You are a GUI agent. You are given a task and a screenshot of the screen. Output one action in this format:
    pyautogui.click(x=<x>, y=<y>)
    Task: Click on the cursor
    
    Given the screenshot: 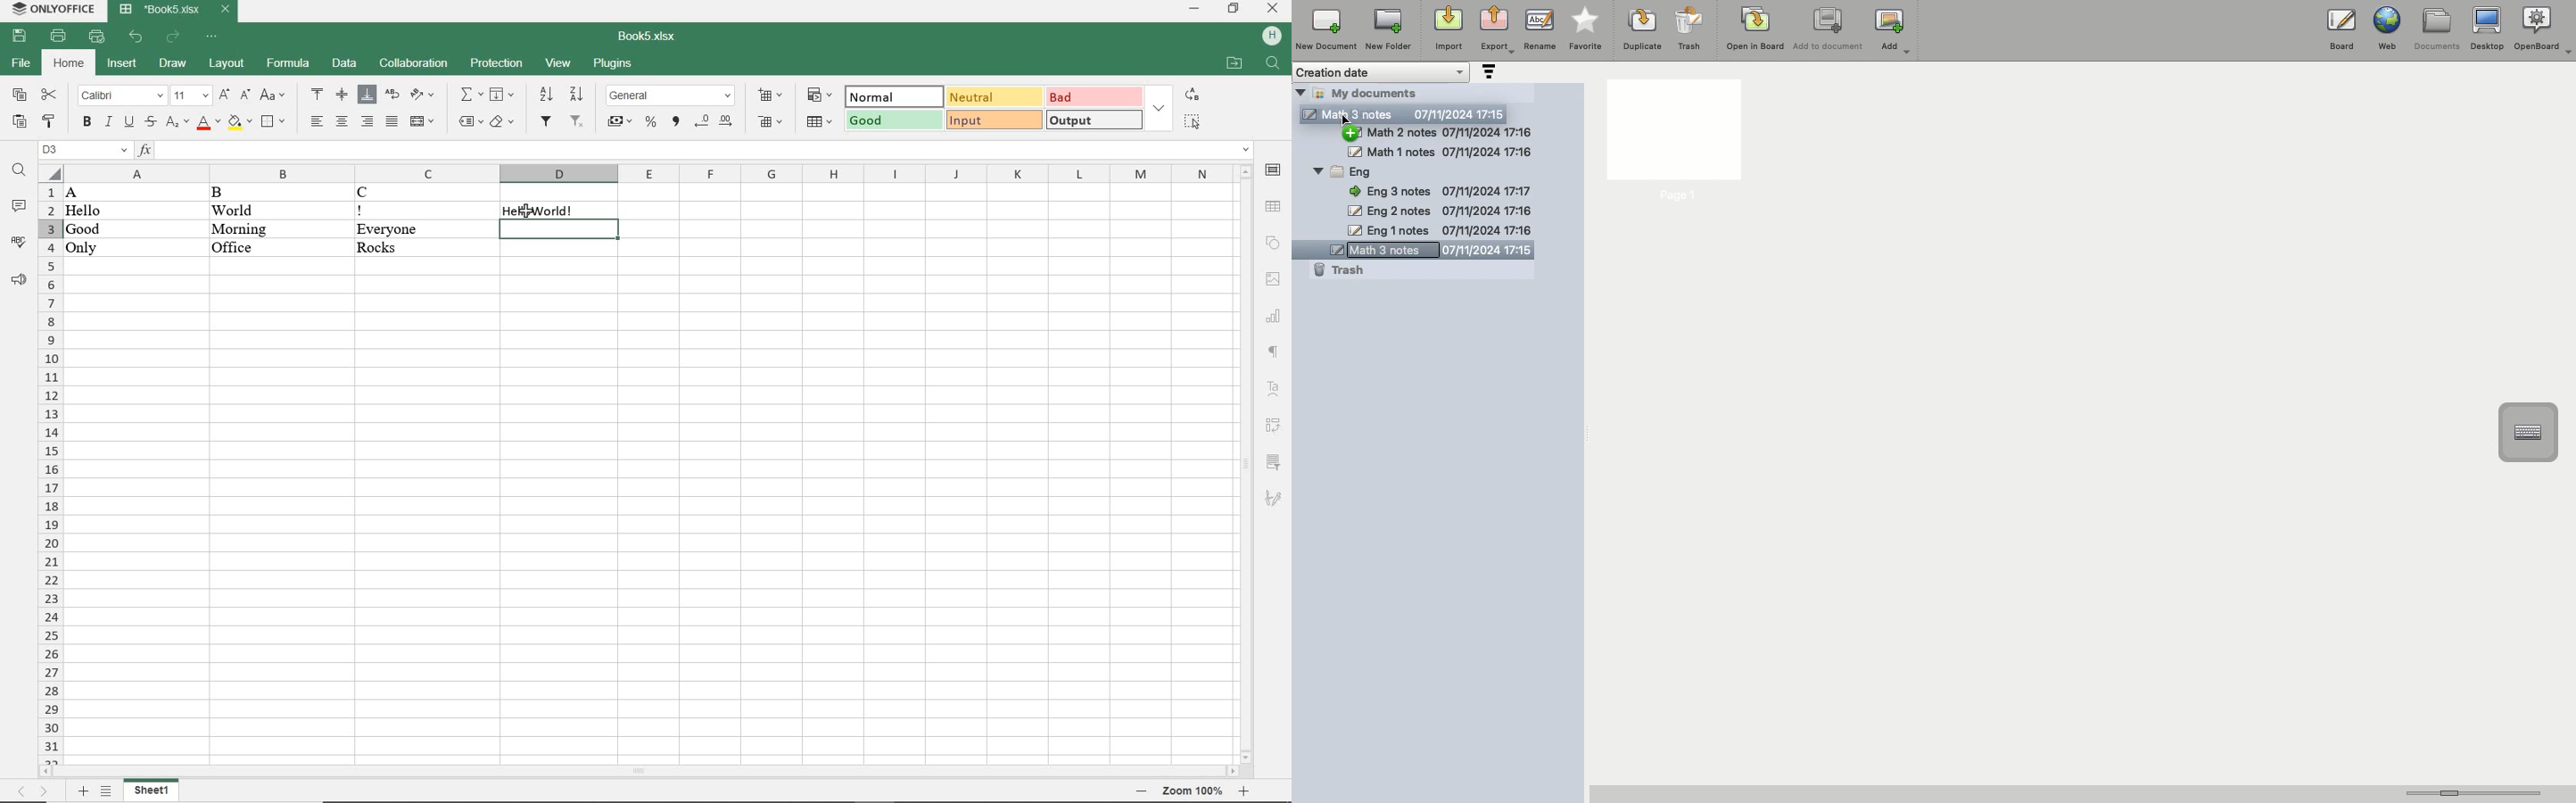 What is the action you would take?
    pyautogui.click(x=526, y=214)
    